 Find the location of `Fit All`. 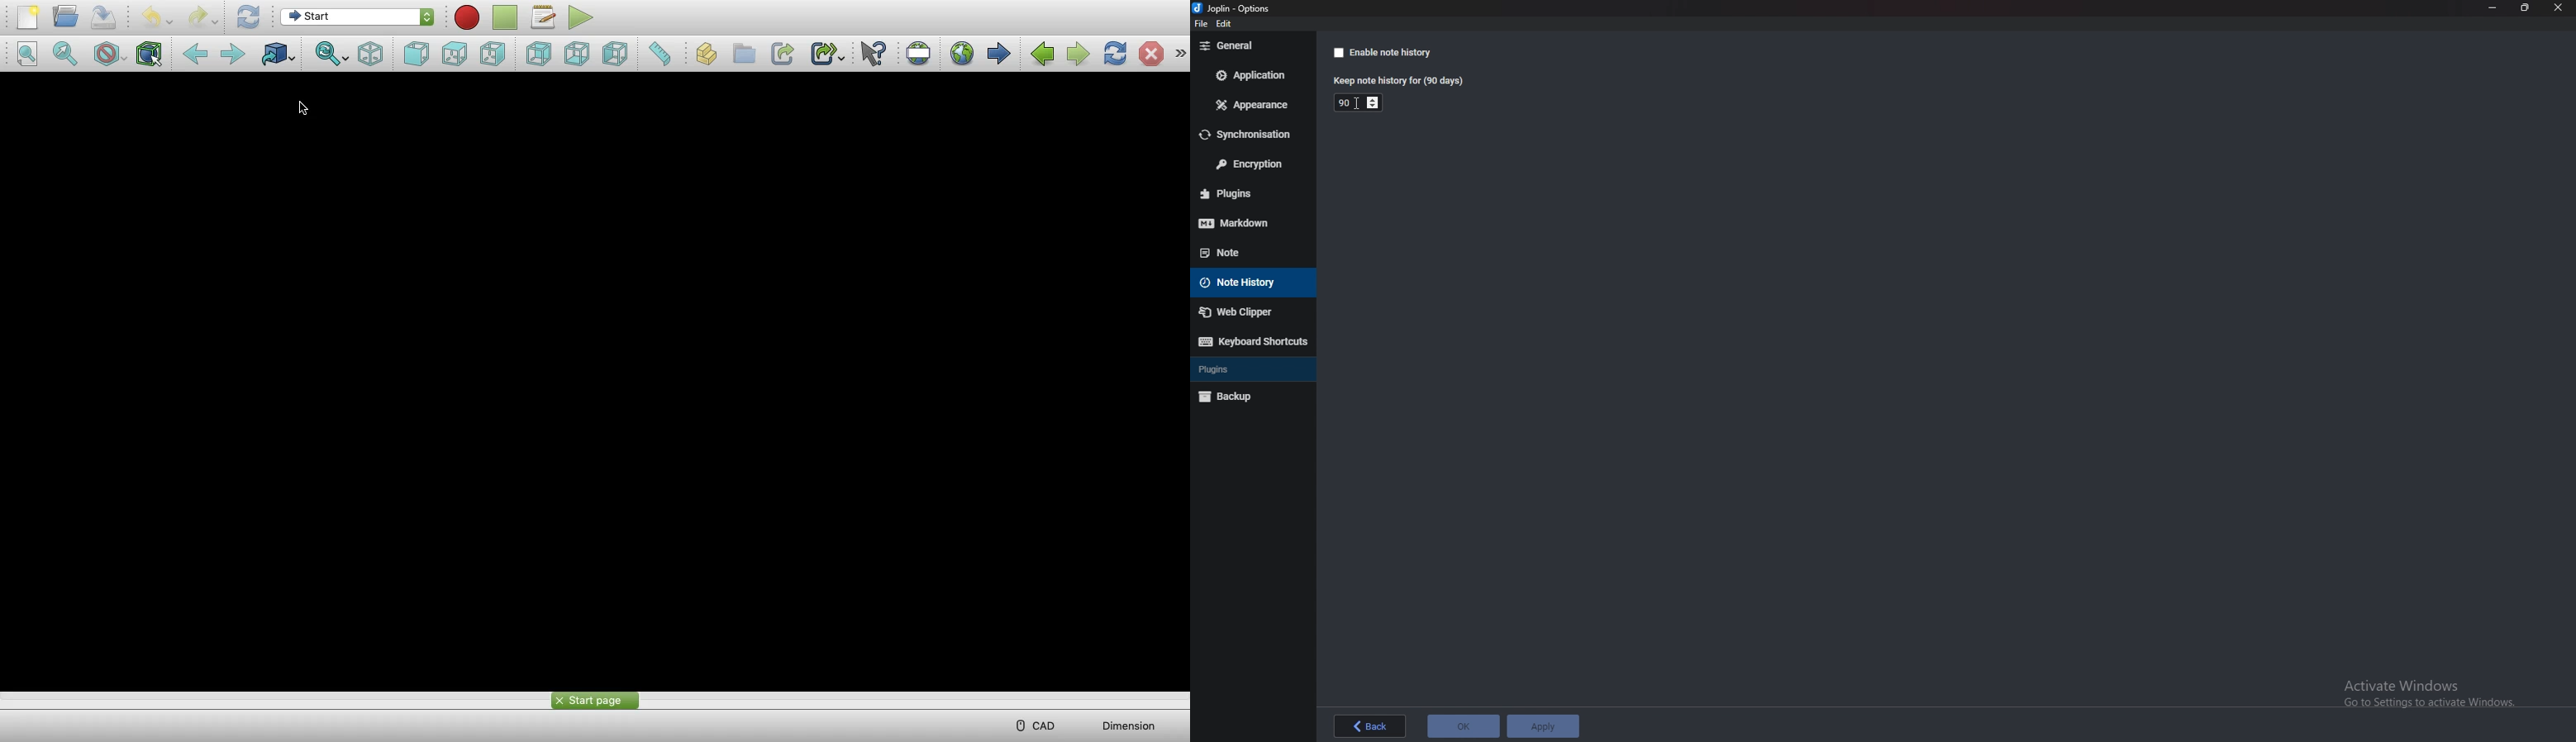

Fit All is located at coordinates (64, 53).